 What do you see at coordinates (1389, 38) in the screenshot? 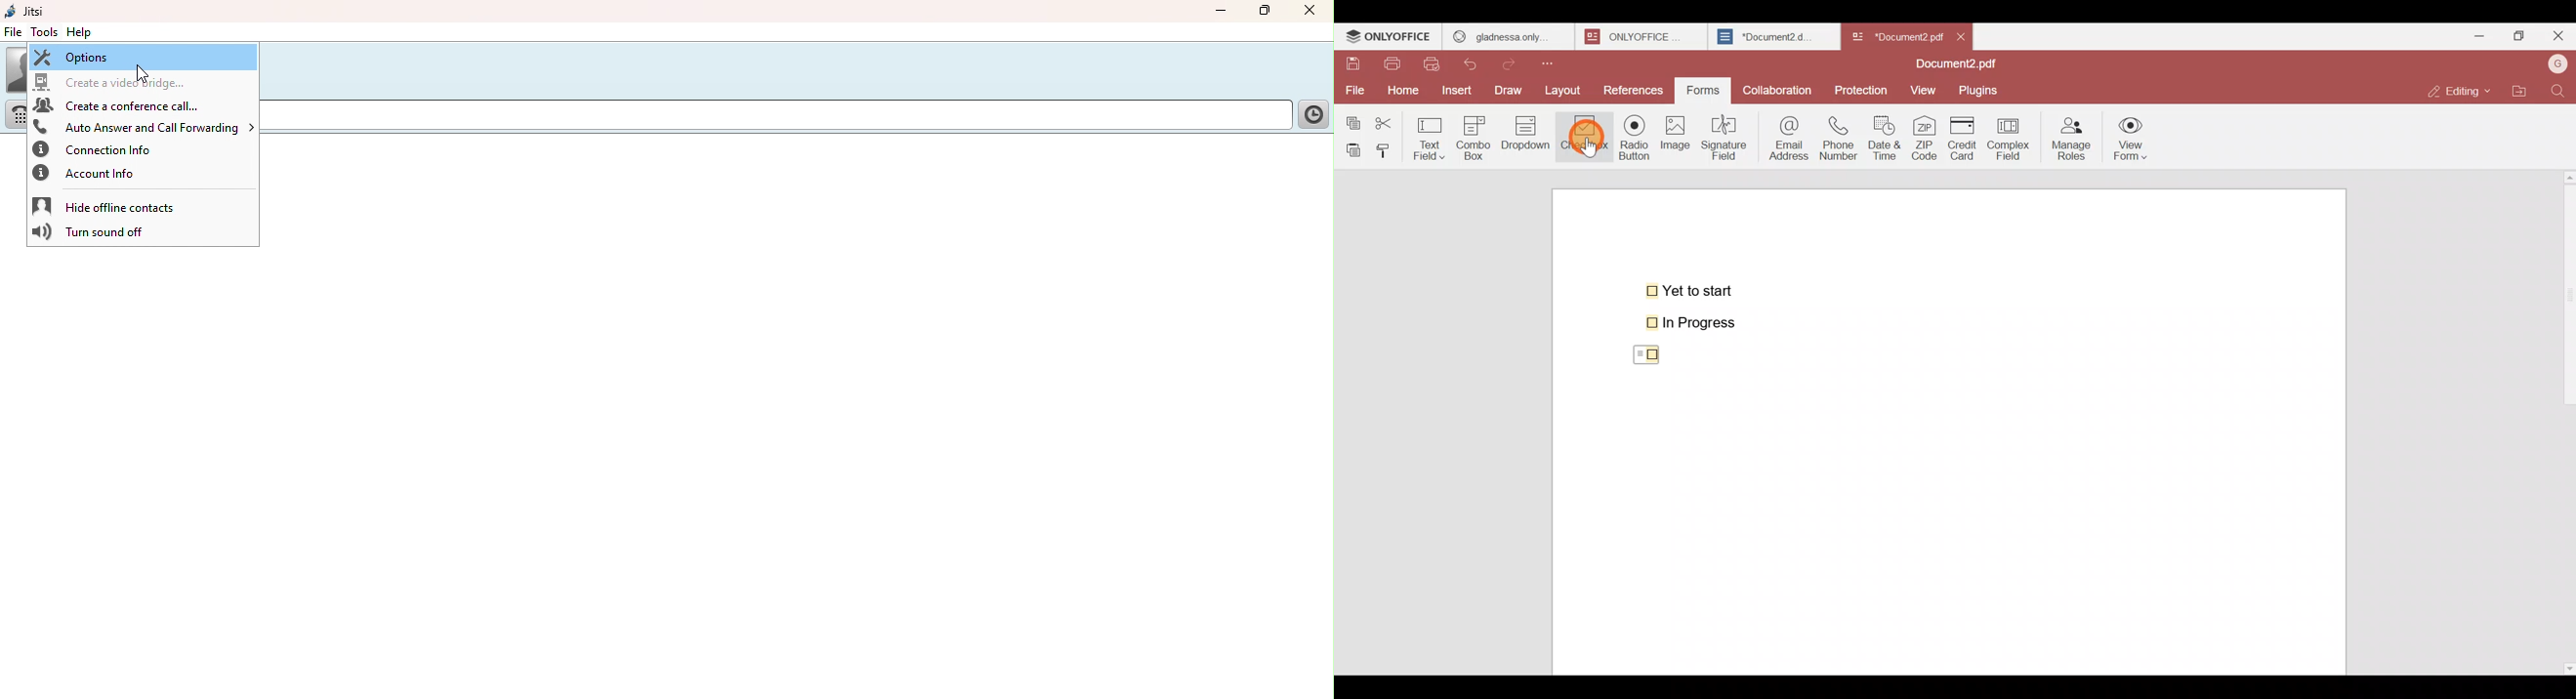
I see `ONLYOFFICE` at bounding box center [1389, 38].